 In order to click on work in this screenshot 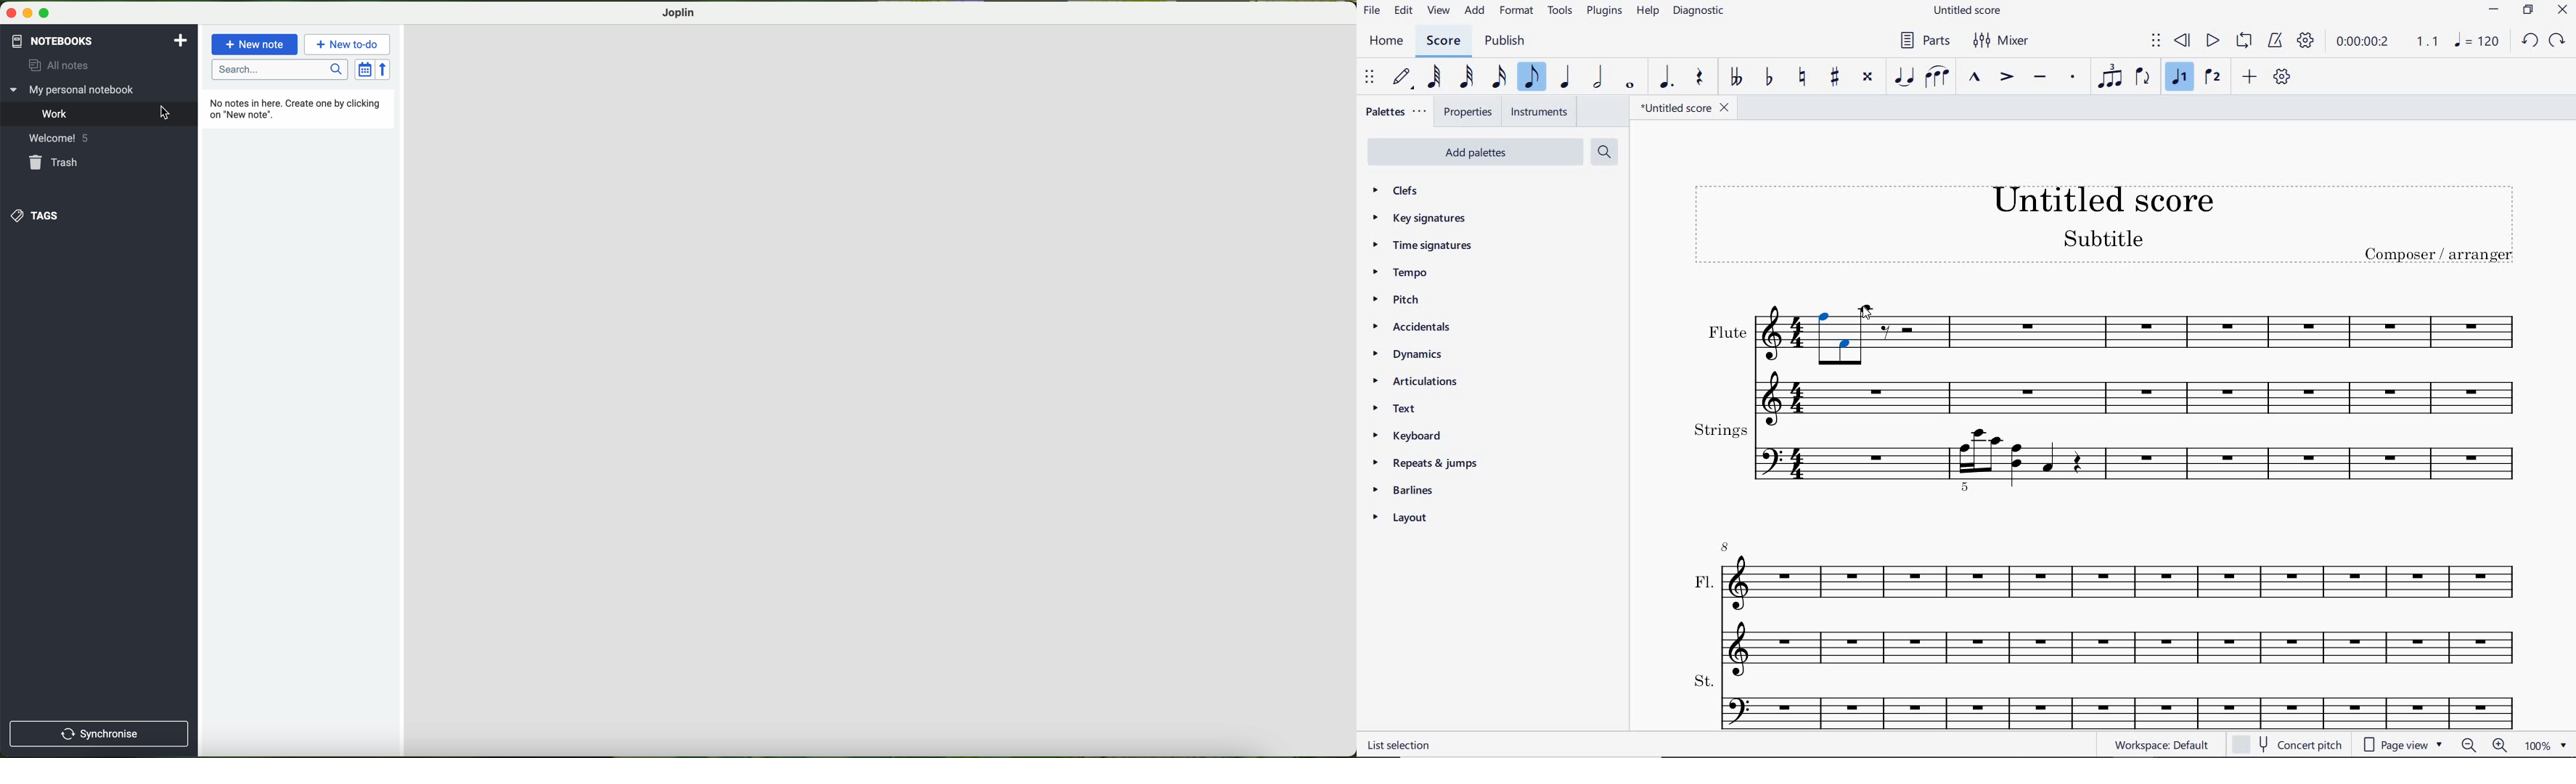, I will do `click(57, 113)`.